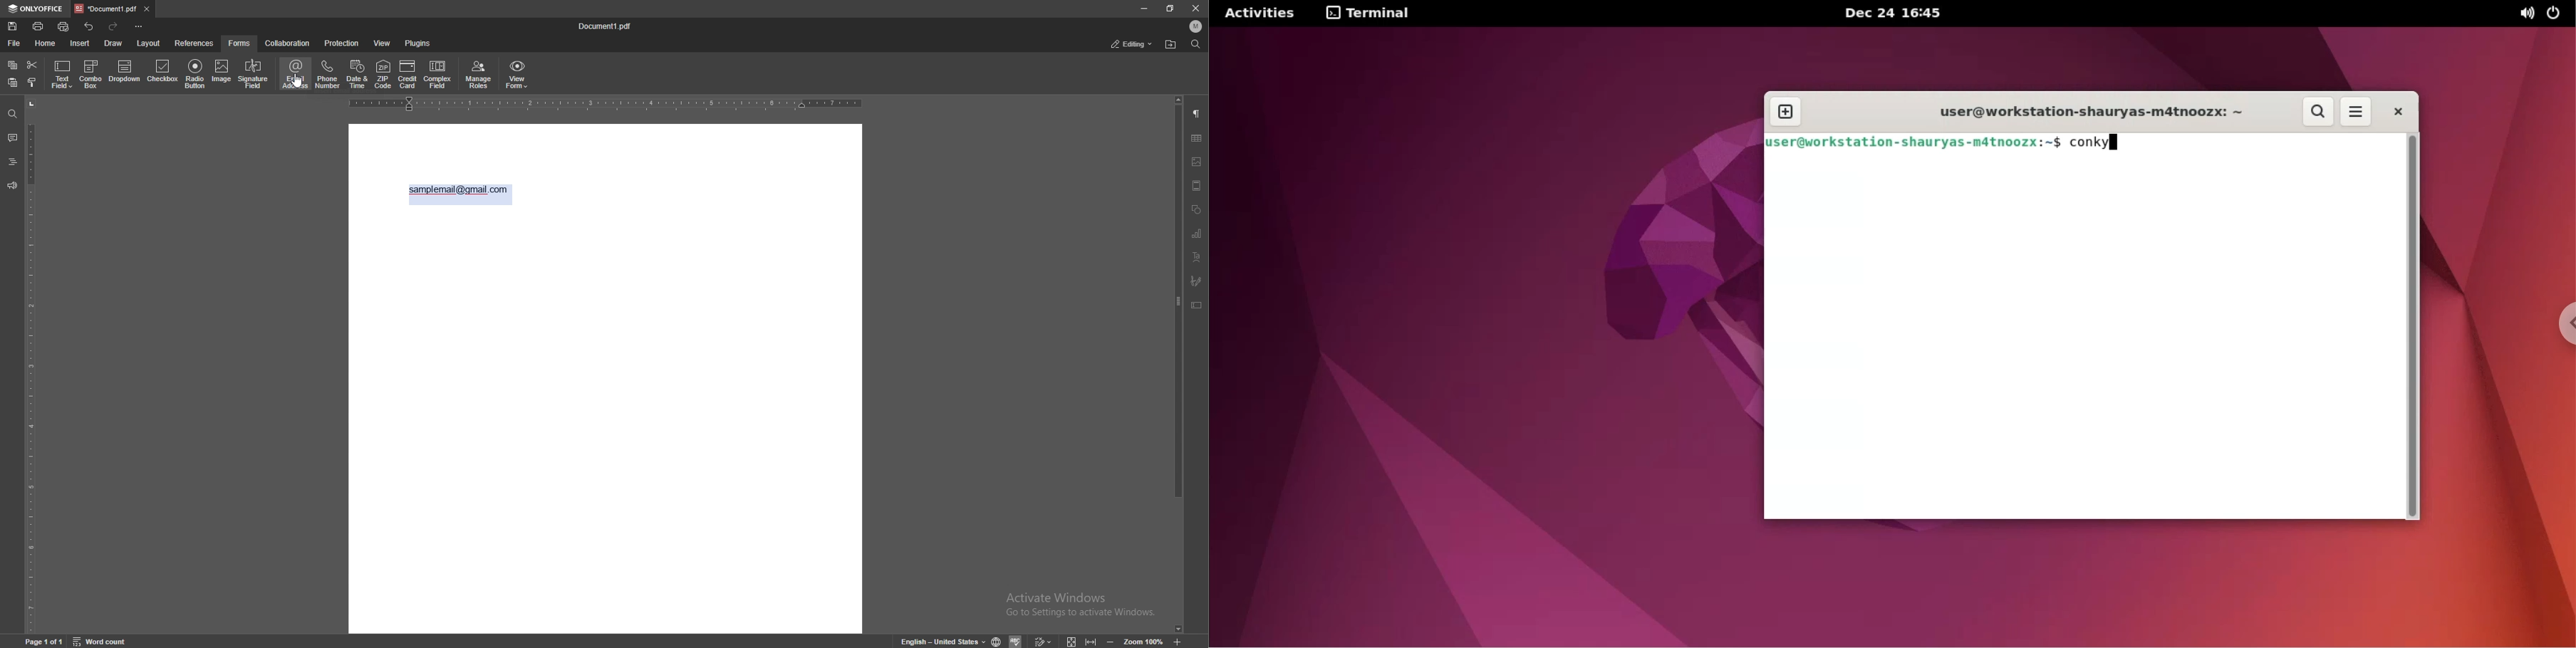  Describe the element at coordinates (1197, 257) in the screenshot. I see `text art` at that location.